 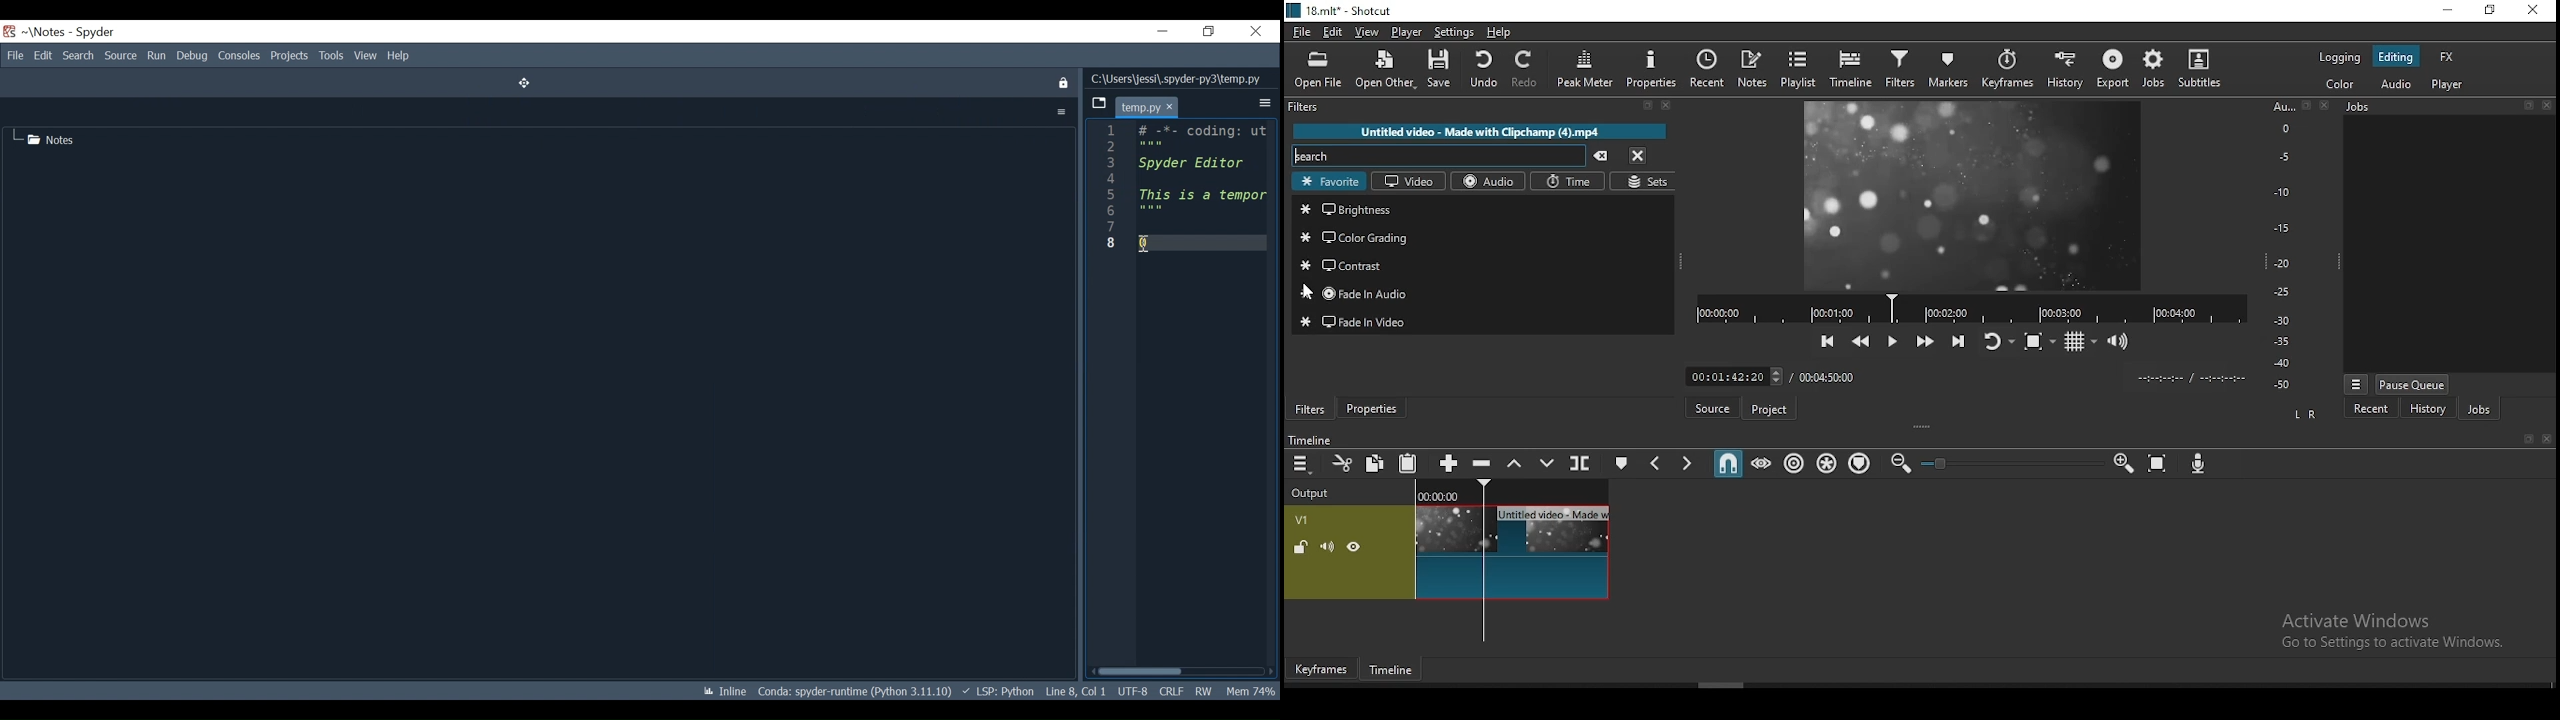 What do you see at coordinates (1515, 462) in the screenshot?
I see `lift` at bounding box center [1515, 462].